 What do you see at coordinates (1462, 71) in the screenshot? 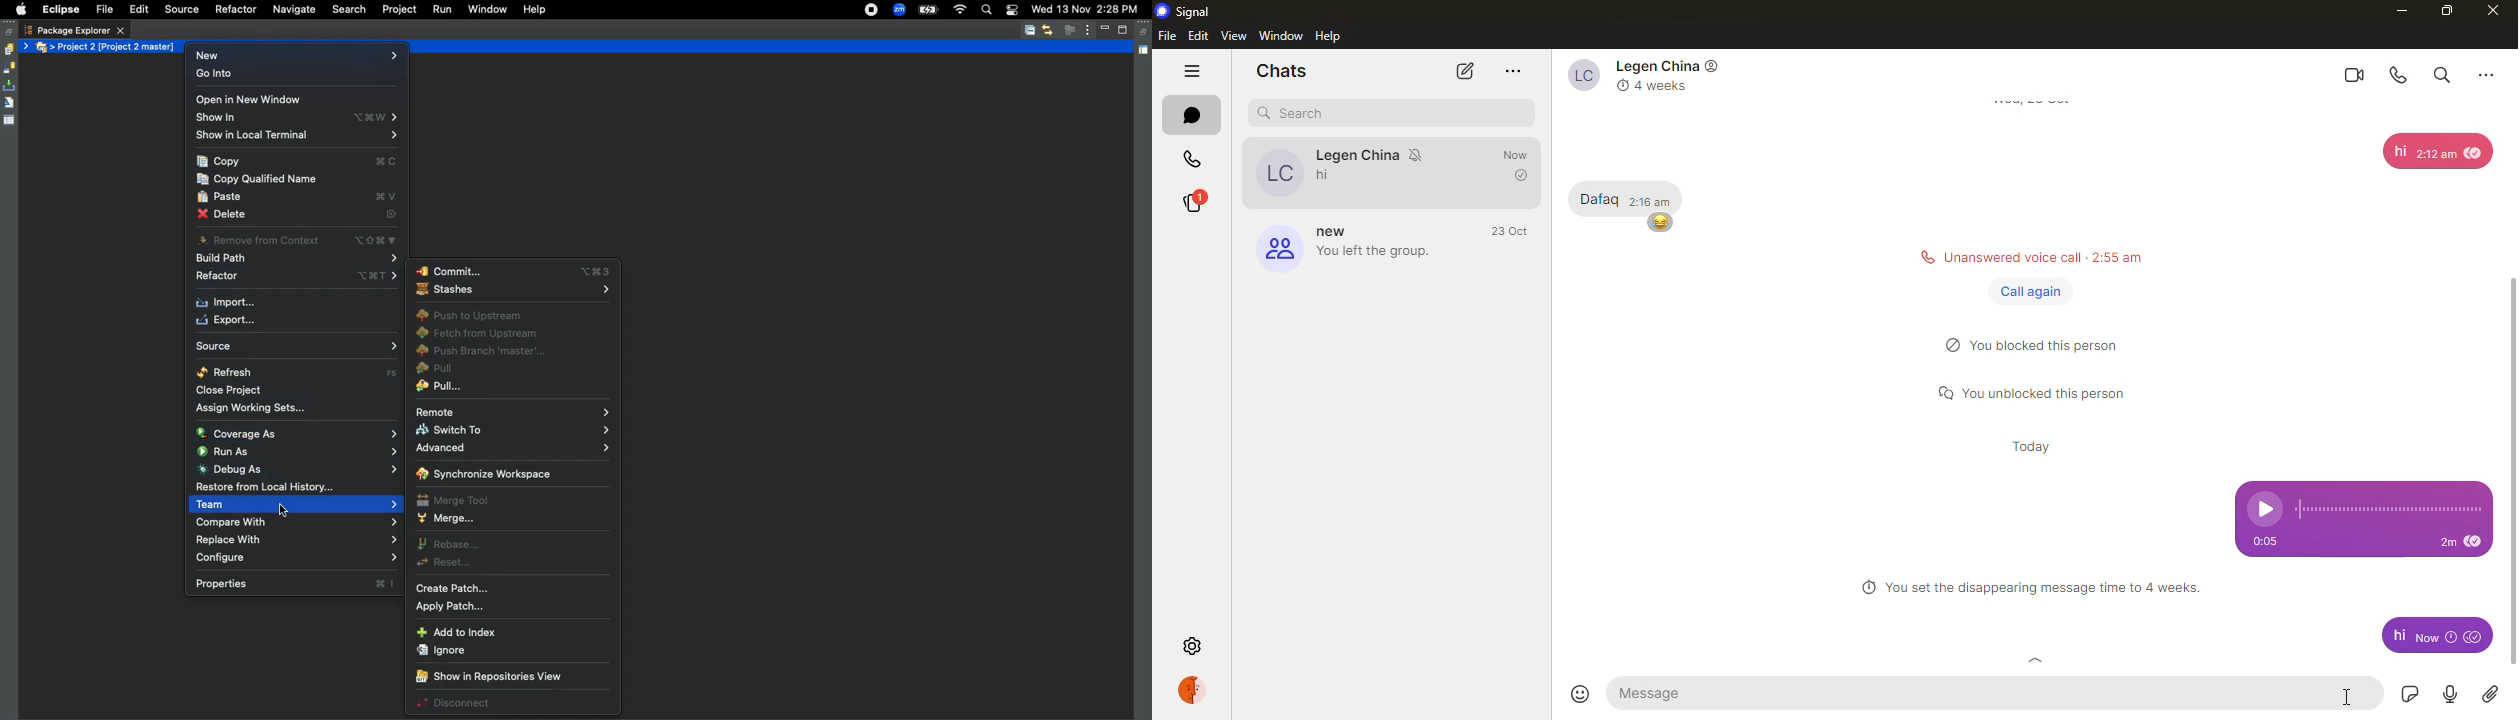
I see `new chat` at bounding box center [1462, 71].